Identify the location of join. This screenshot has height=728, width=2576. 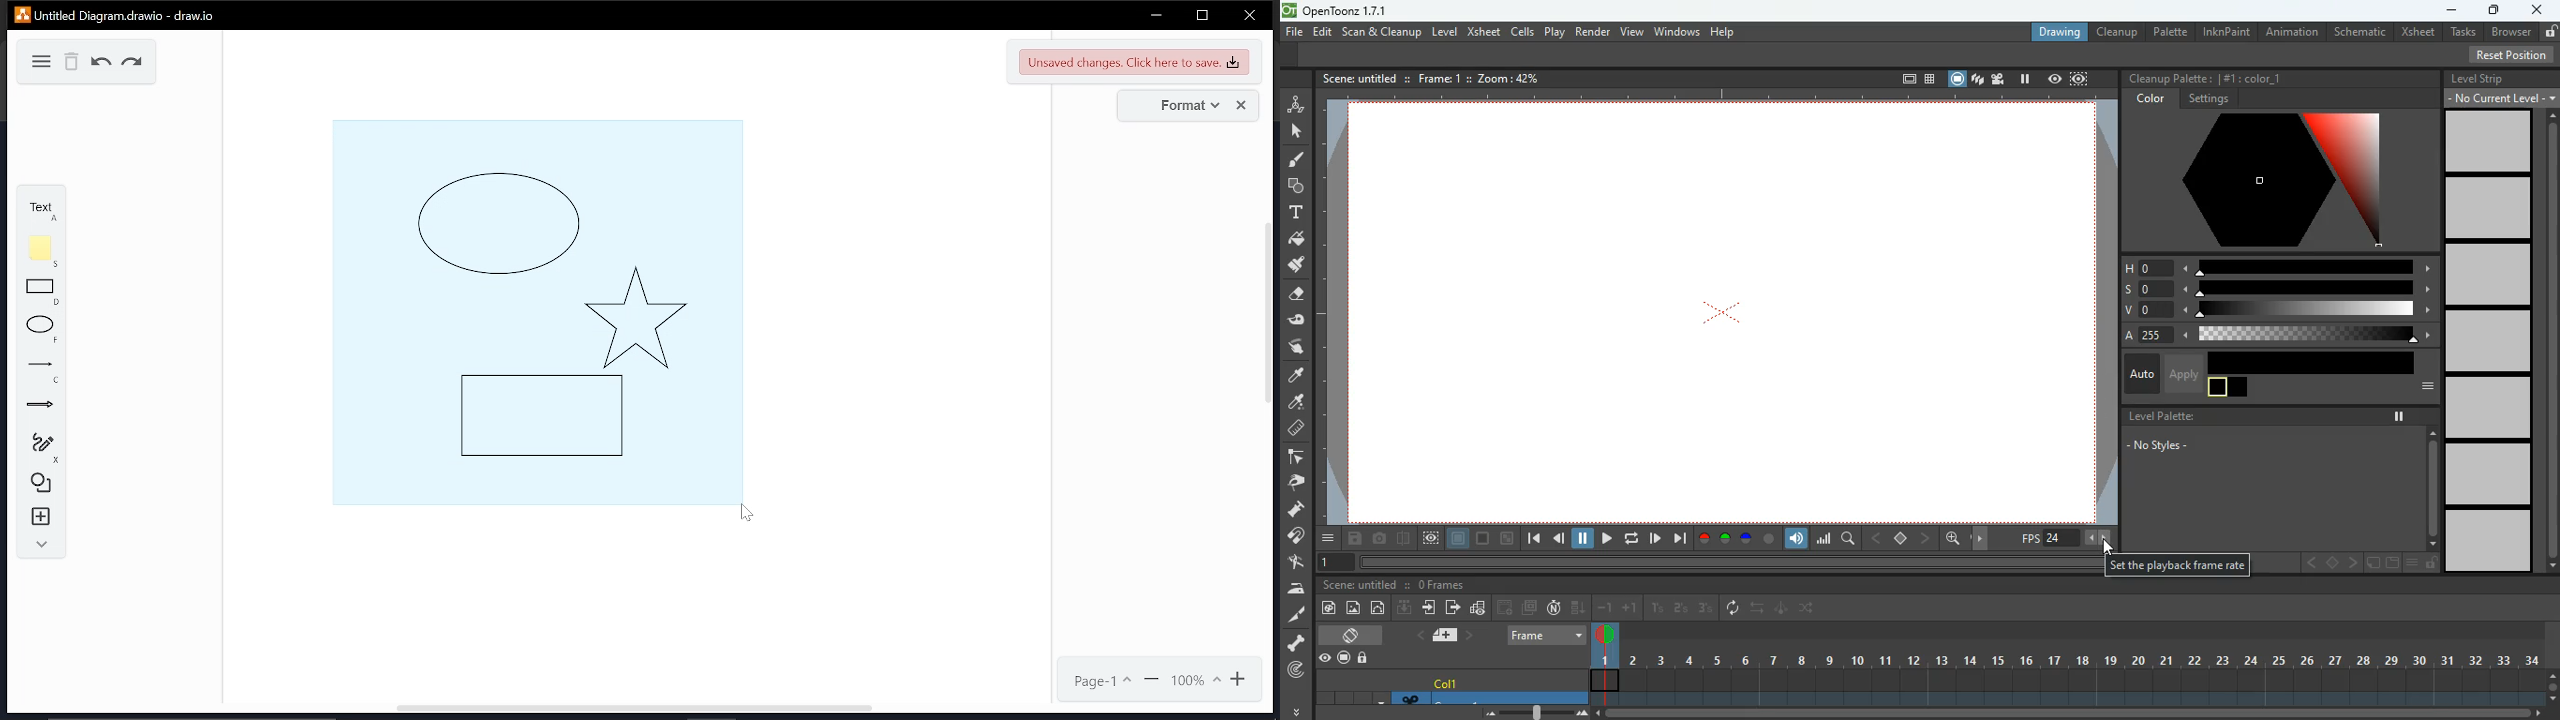
(1295, 536).